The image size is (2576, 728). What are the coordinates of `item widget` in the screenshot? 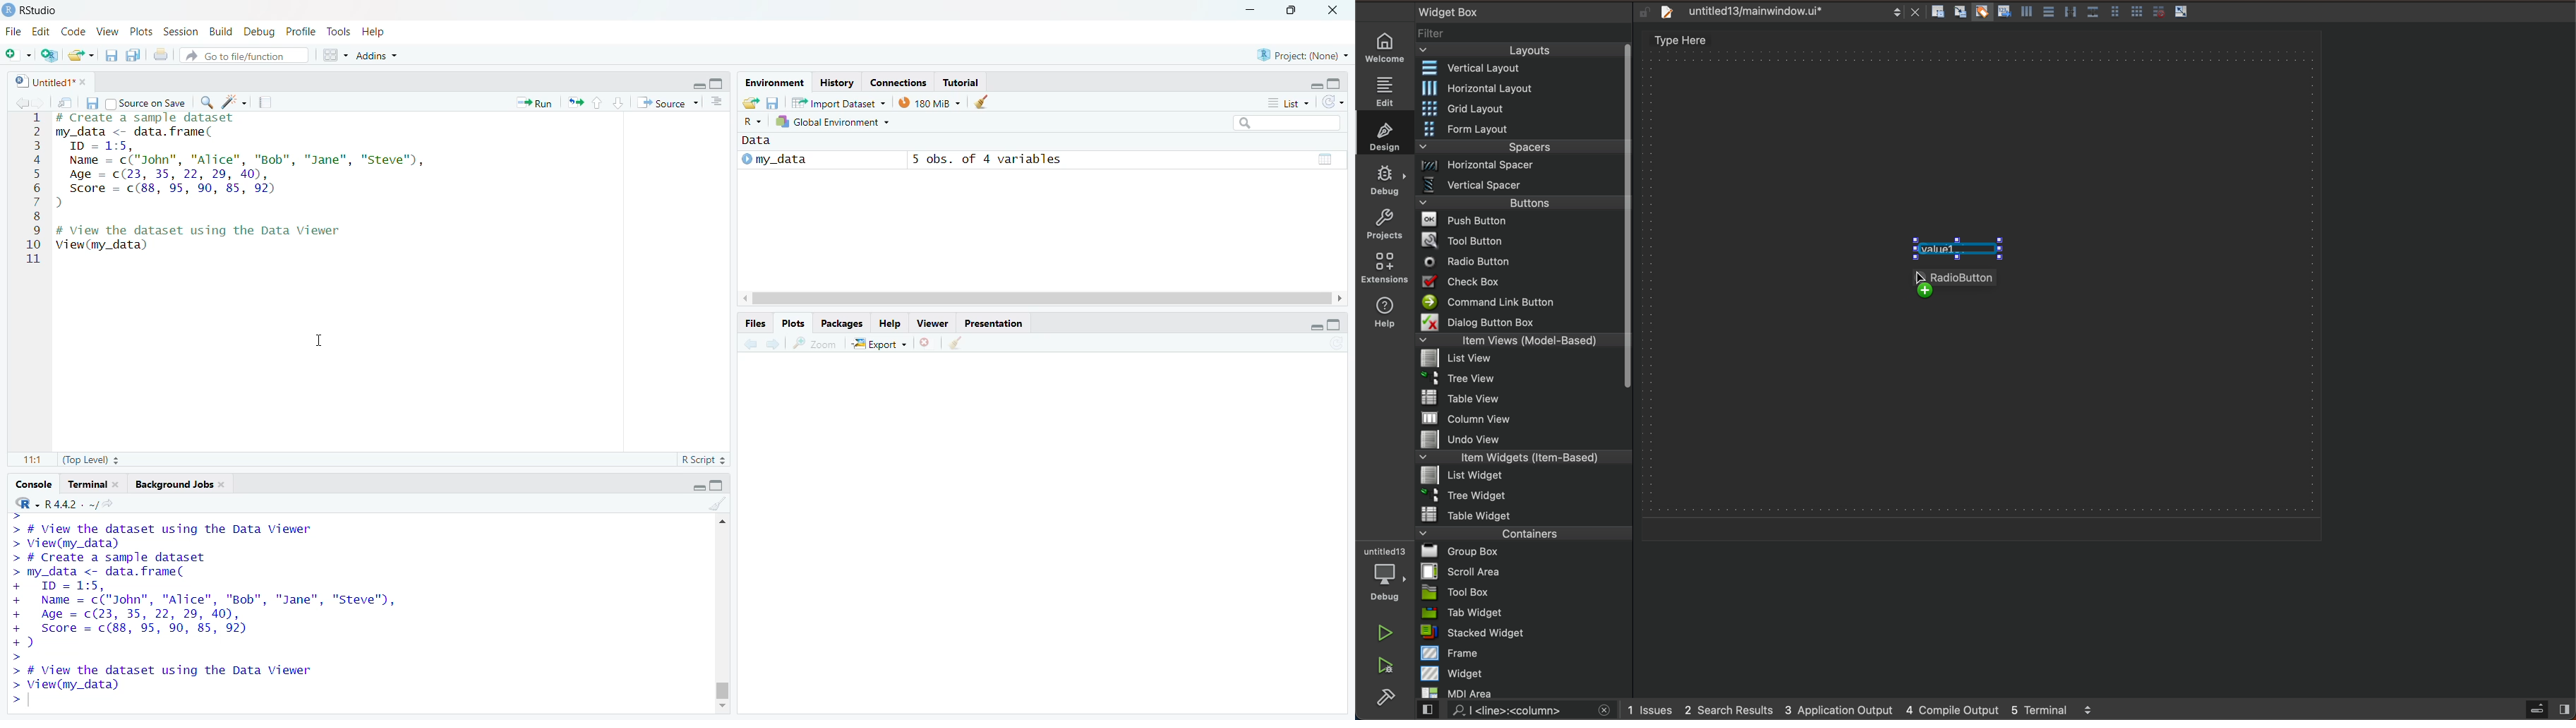 It's located at (1522, 459).